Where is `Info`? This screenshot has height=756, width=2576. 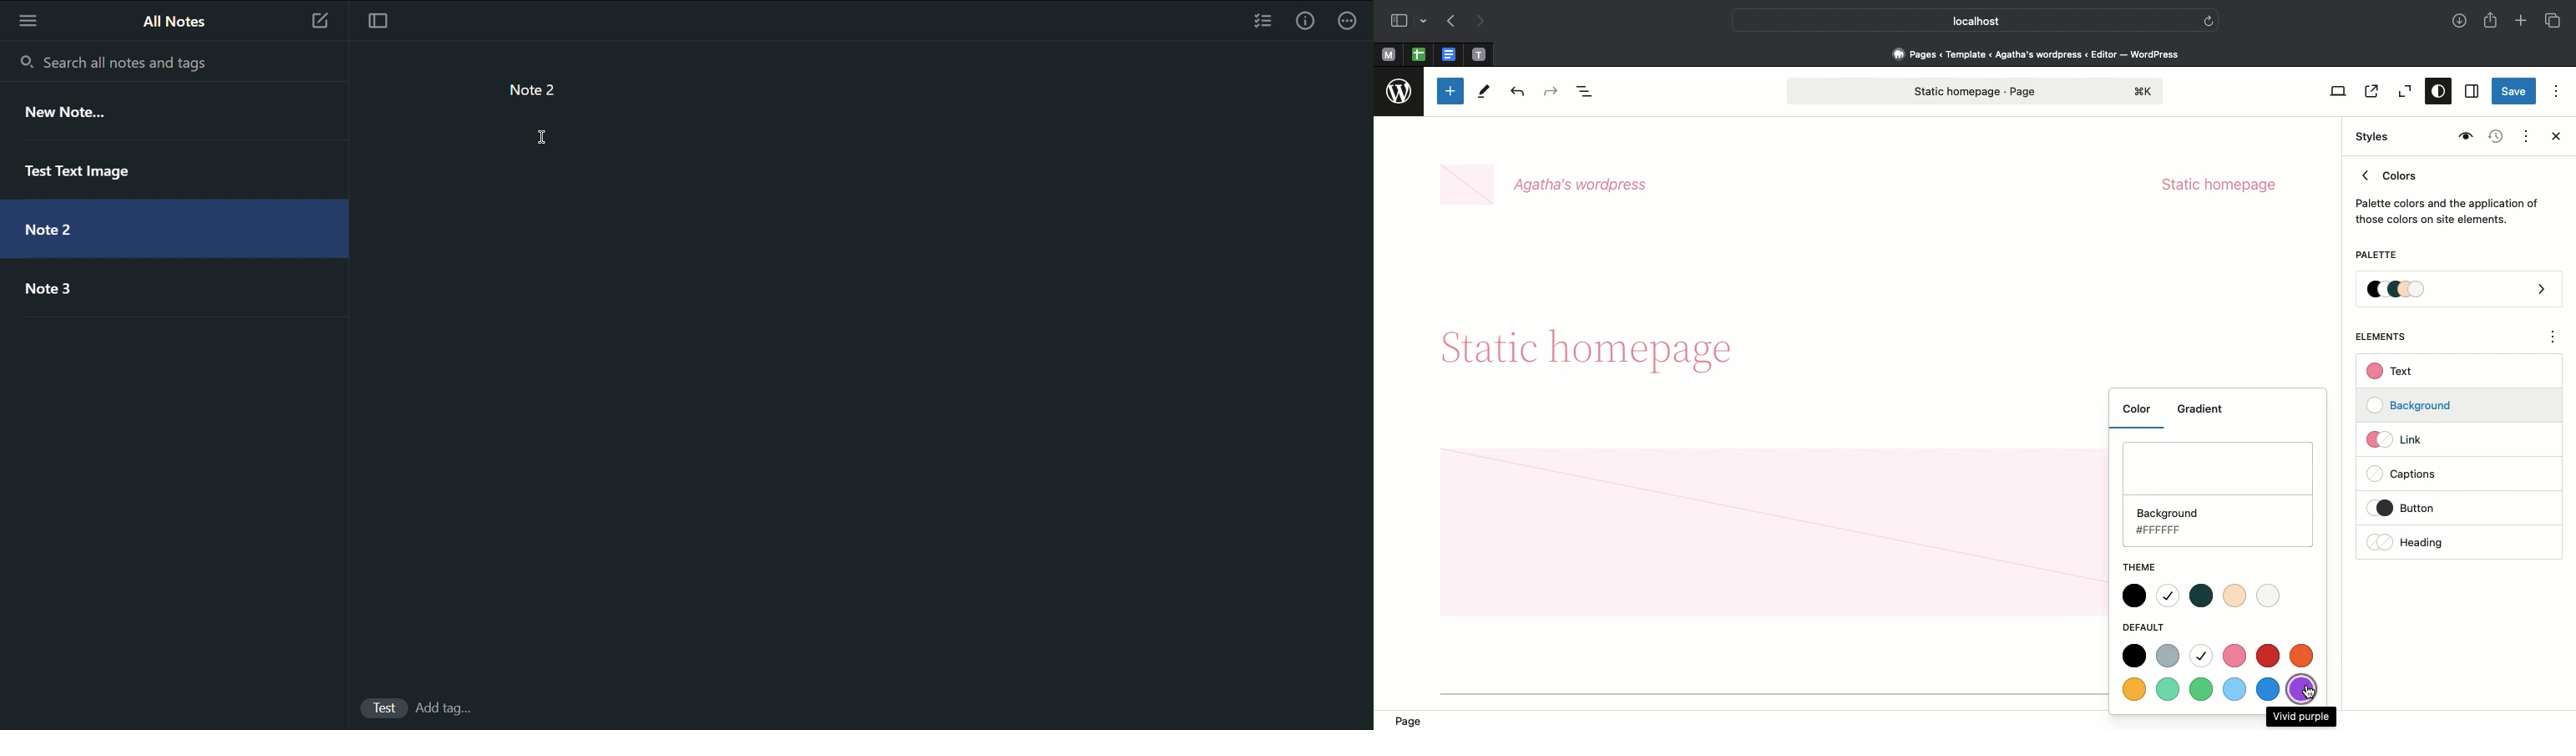
Info is located at coordinates (1306, 20).